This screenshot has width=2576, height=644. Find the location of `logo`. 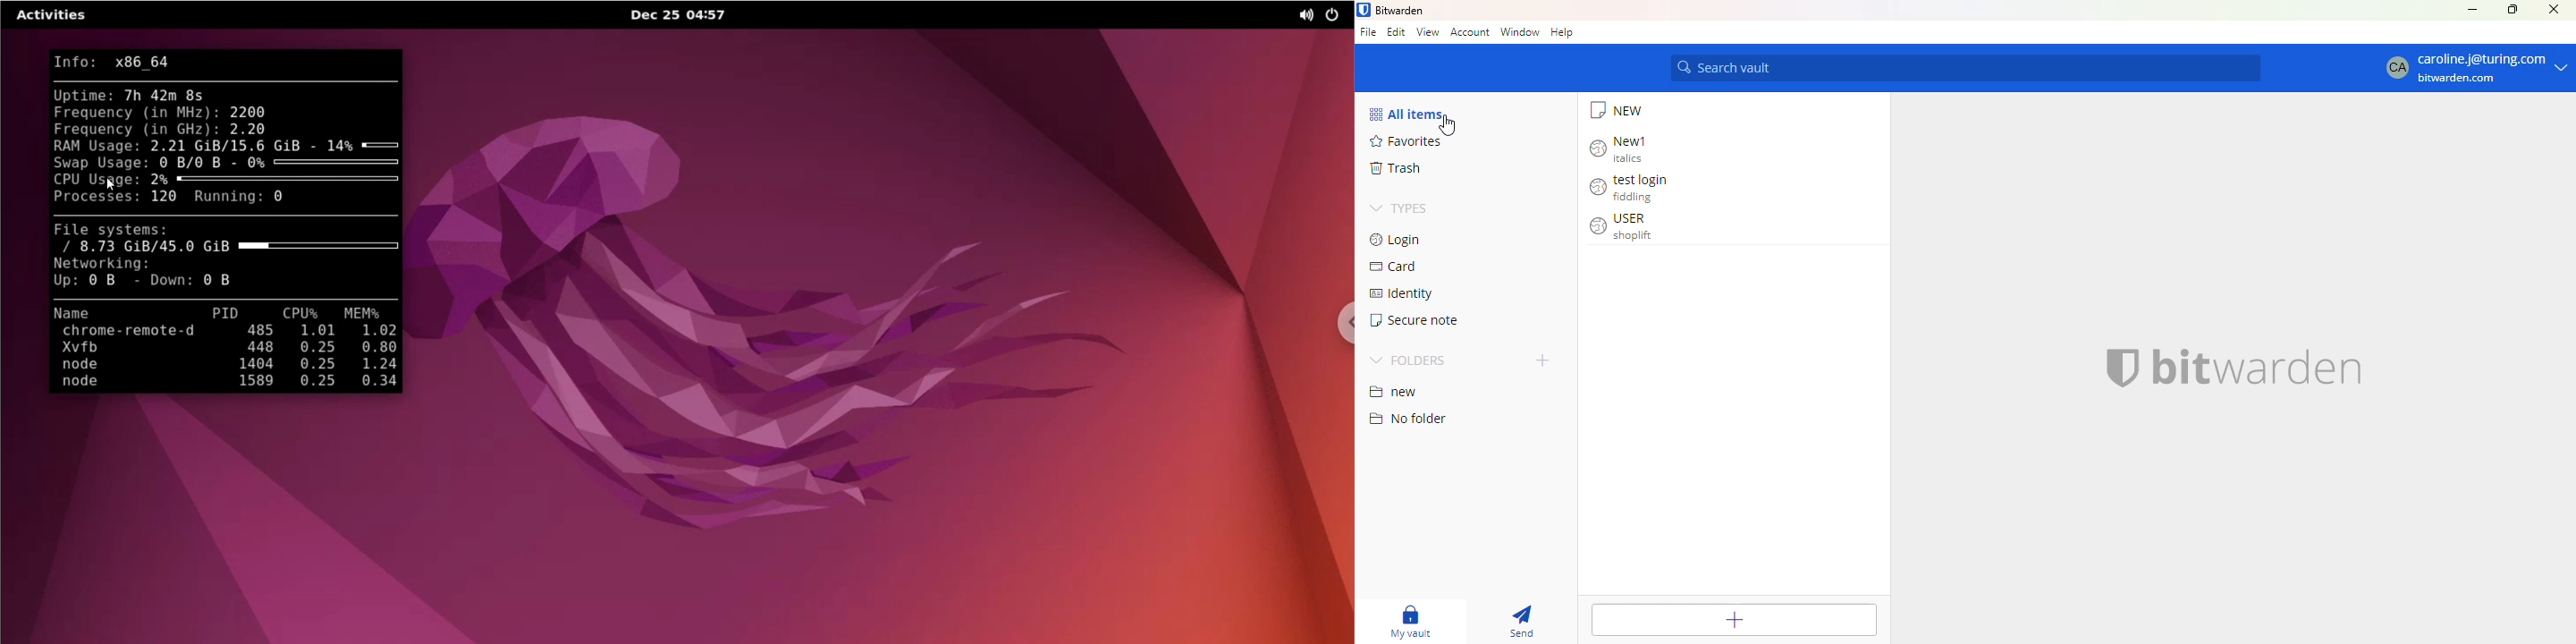

logo is located at coordinates (1364, 10).